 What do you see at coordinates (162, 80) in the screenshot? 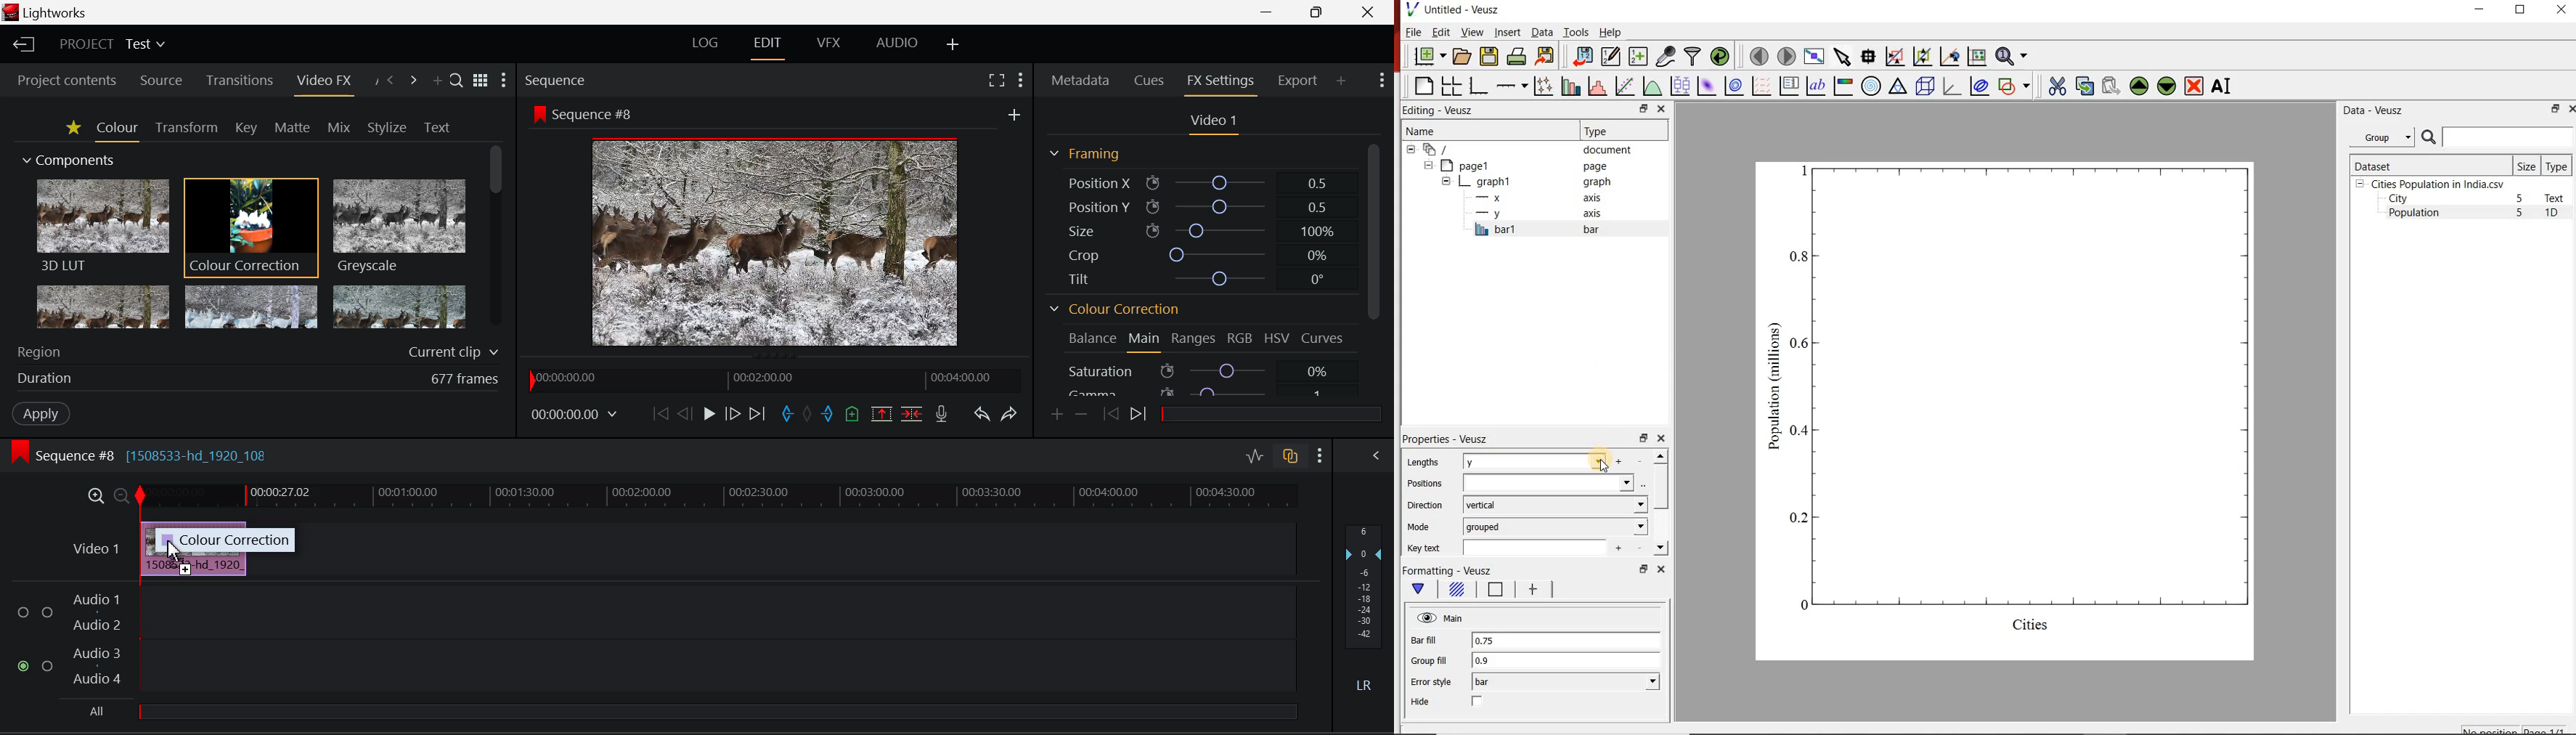
I see `Source` at bounding box center [162, 80].